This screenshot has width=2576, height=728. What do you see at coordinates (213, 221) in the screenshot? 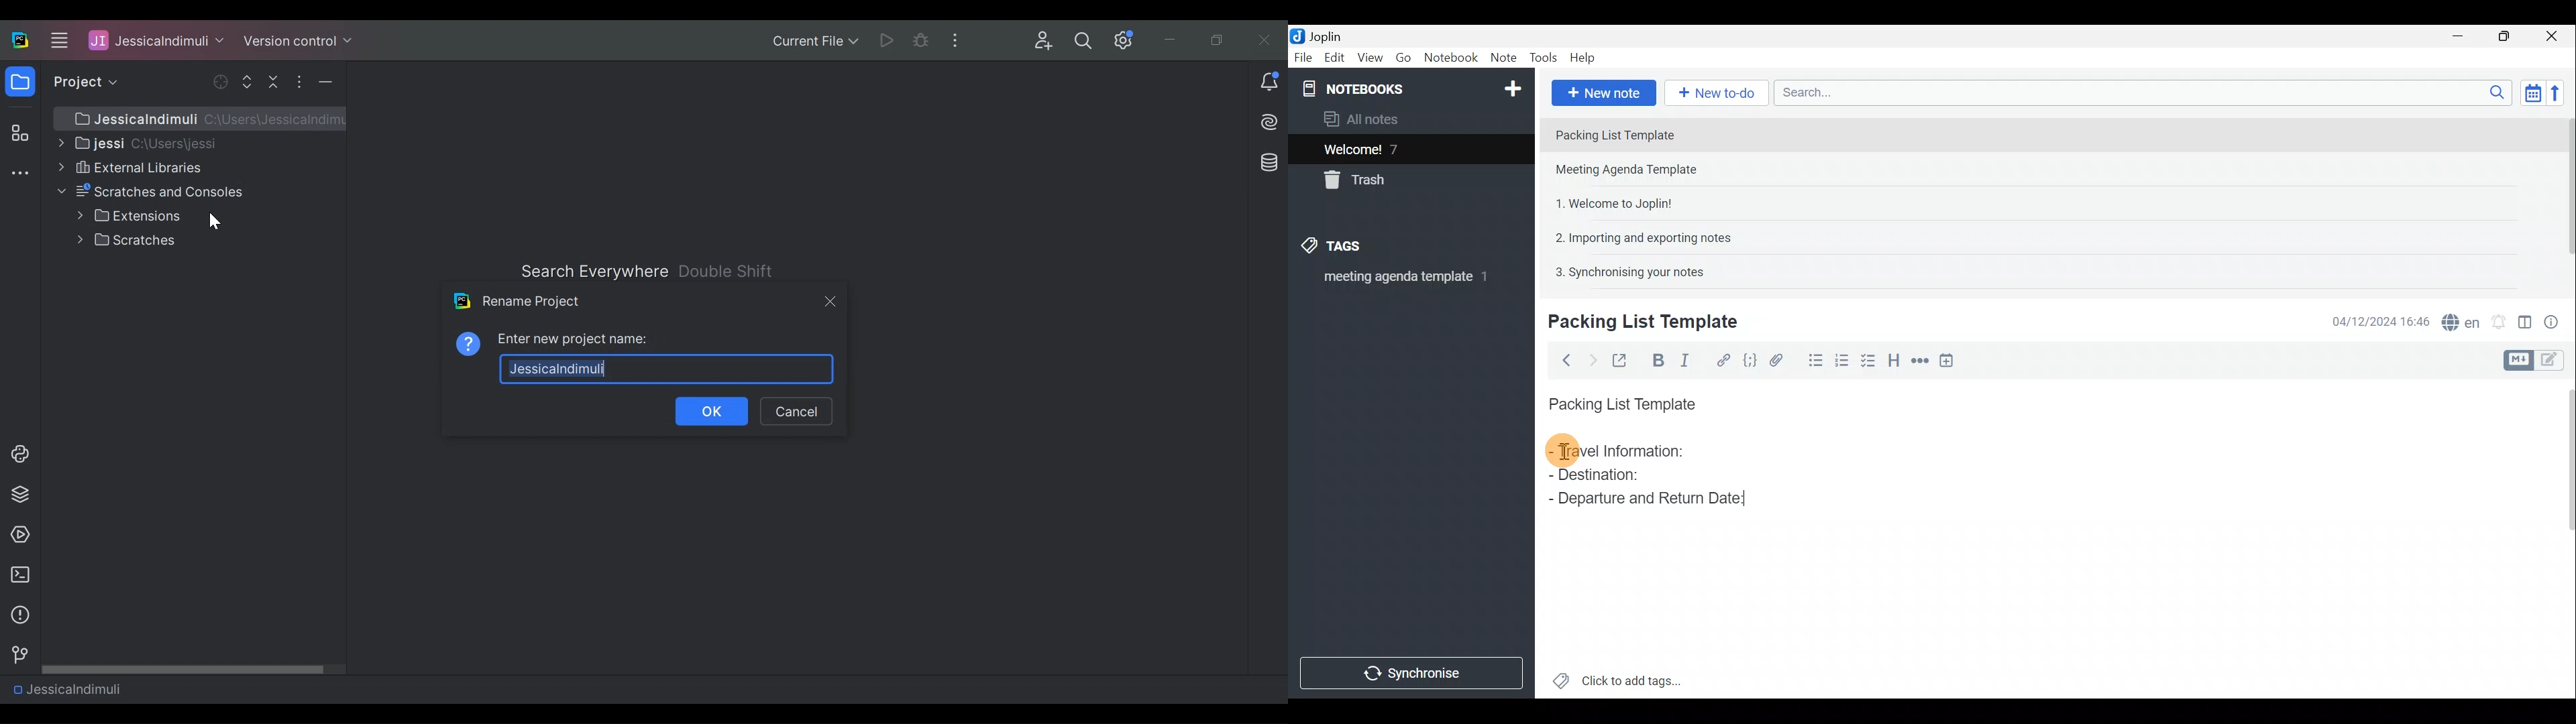
I see `Cursor` at bounding box center [213, 221].